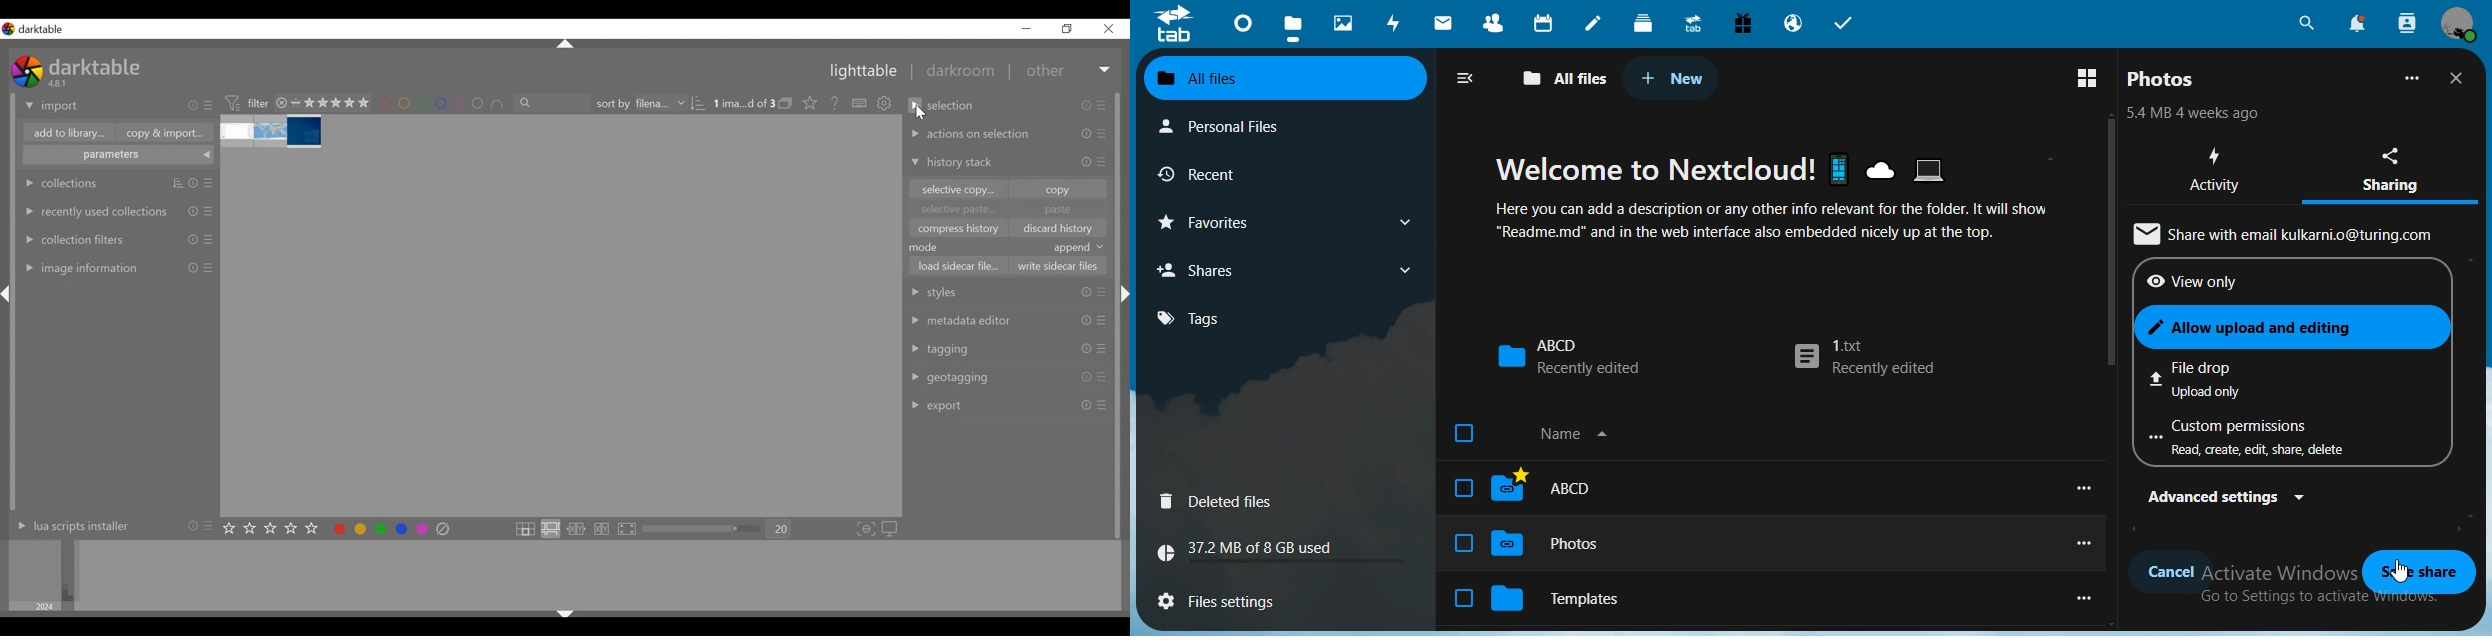  Describe the element at coordinates (702, 529) in the screenshot. I see `zoom` at that location.